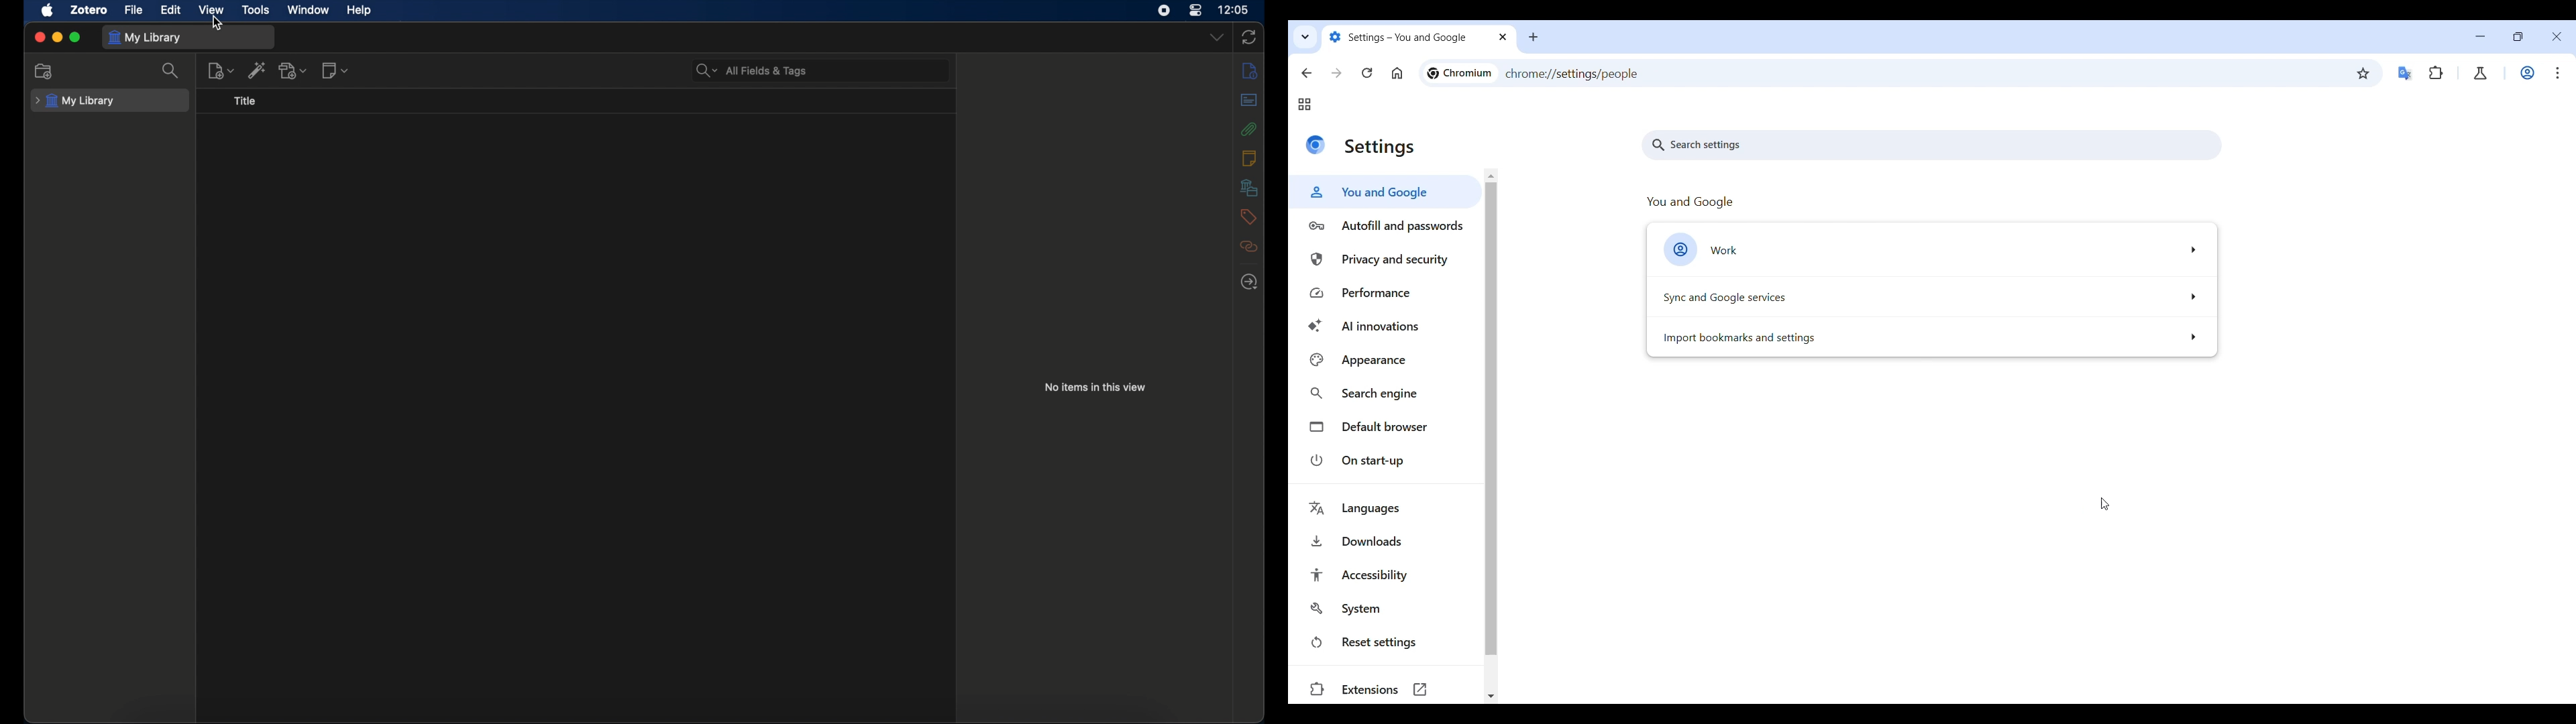 The image size is (2576, 728). What do you see at coordinates (1248, 283) in the screenshot?
I see `locate` at bounding box center [1248, 283].